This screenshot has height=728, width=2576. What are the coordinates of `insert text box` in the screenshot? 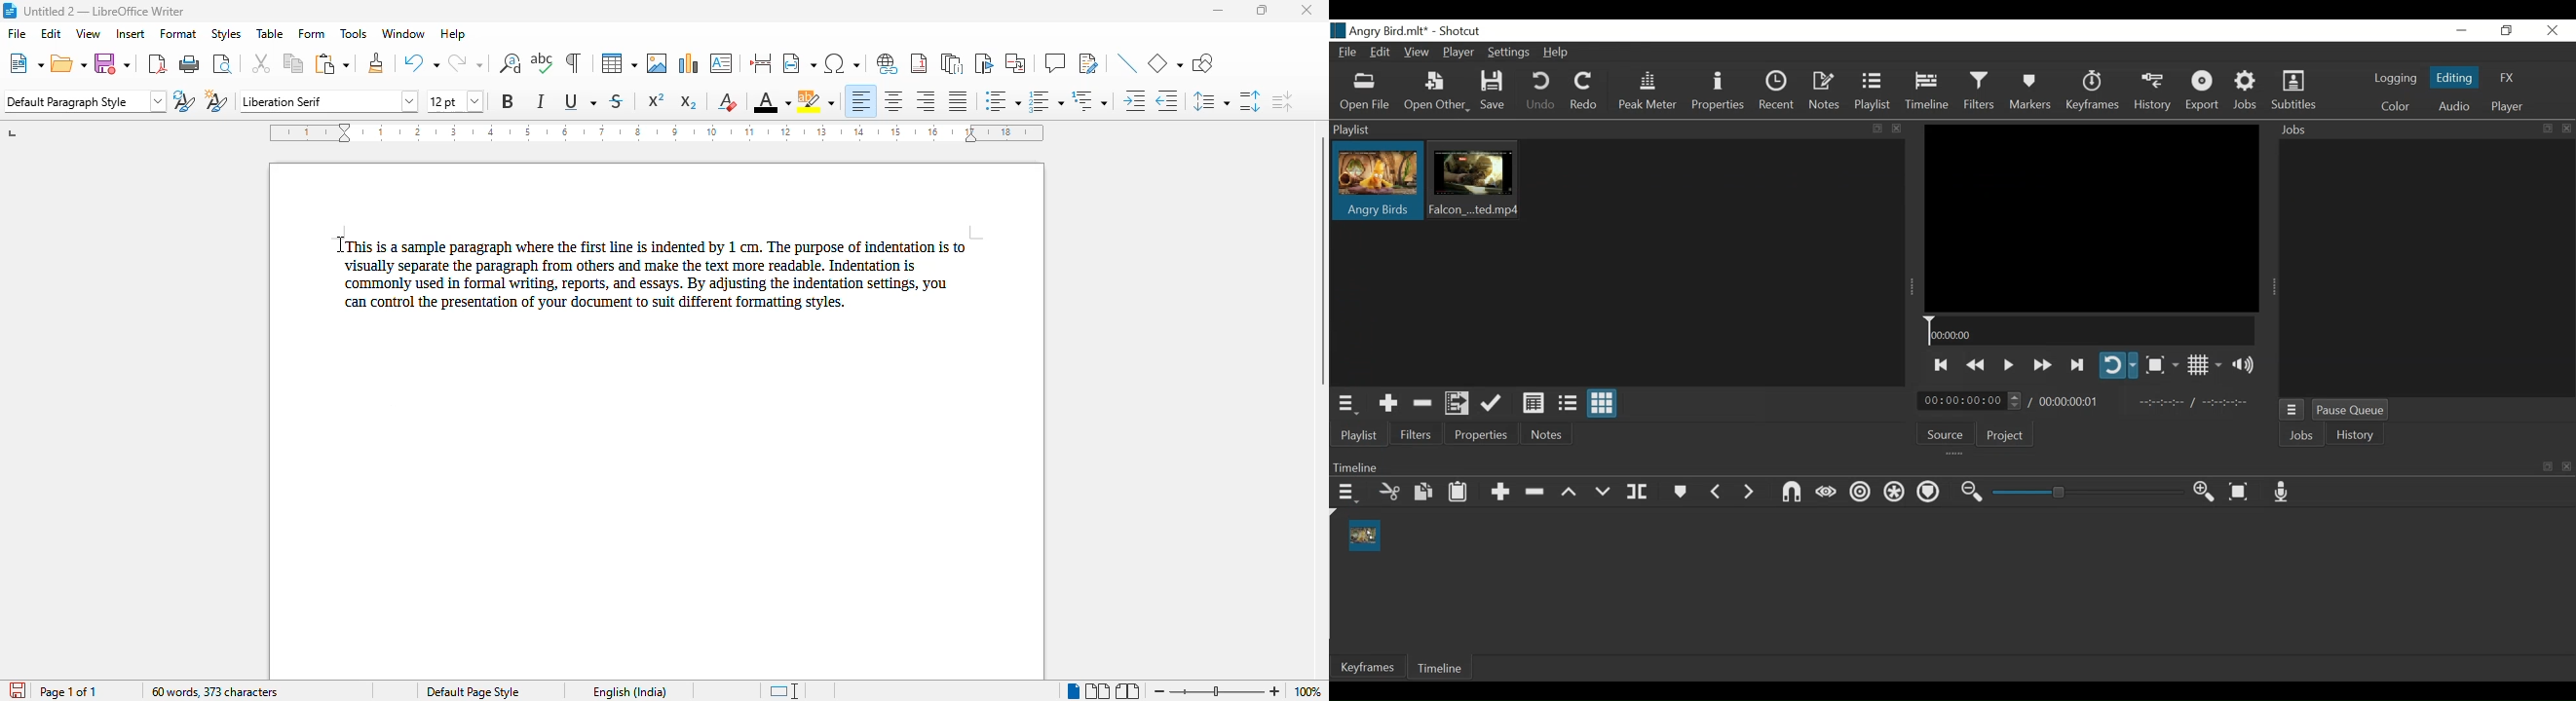 It's located at (723, 63).